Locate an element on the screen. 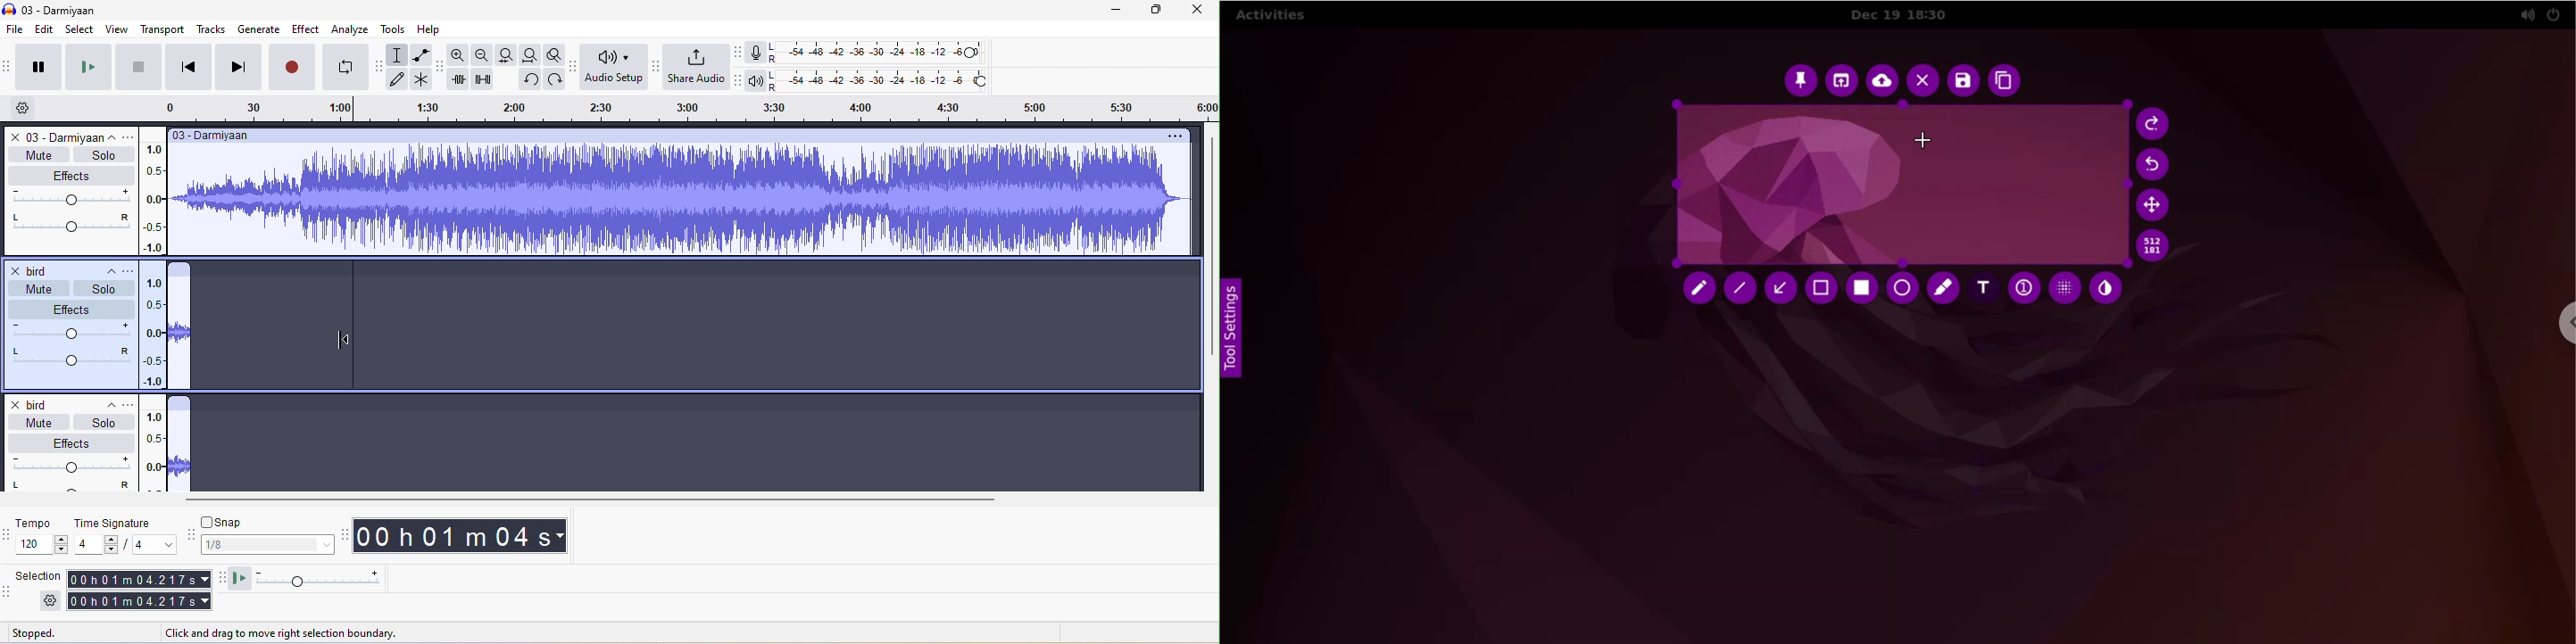  horizontal scroll bar is located at coordinates (586, 499).